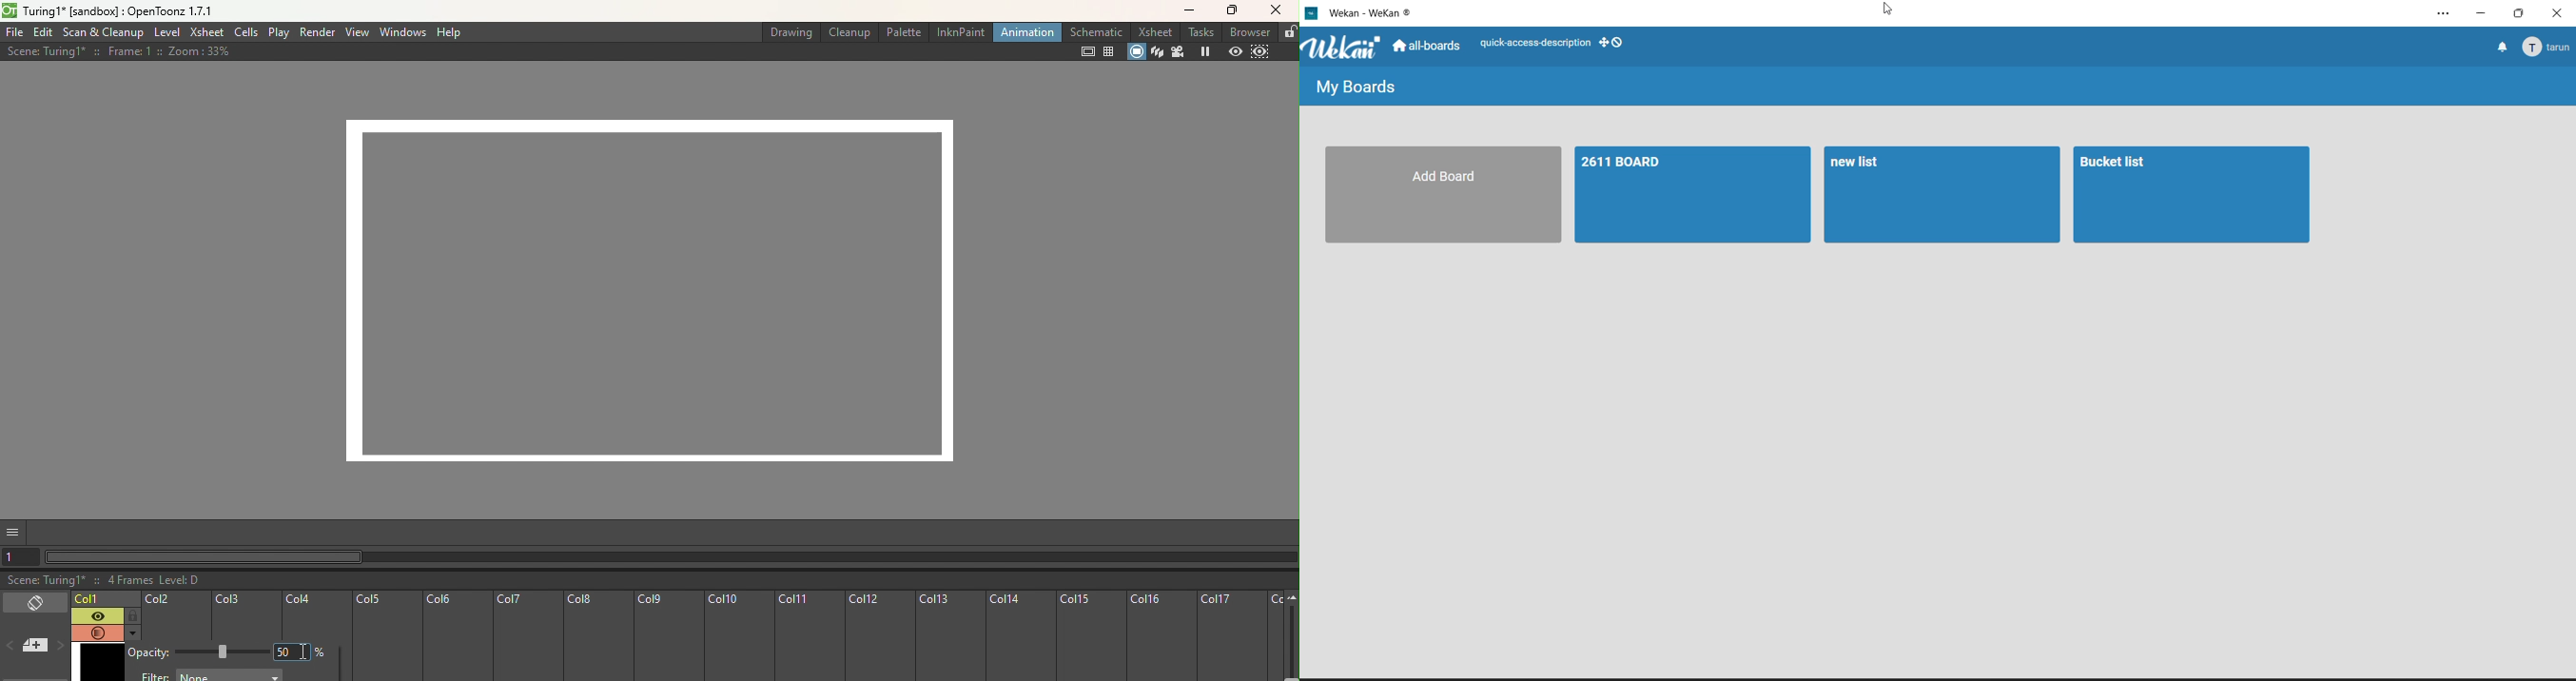 The height and width of the screenshot is (700, 2576). Describe the element at coordinates (1942, 196) in the screenshot. I see `new list` at that location.